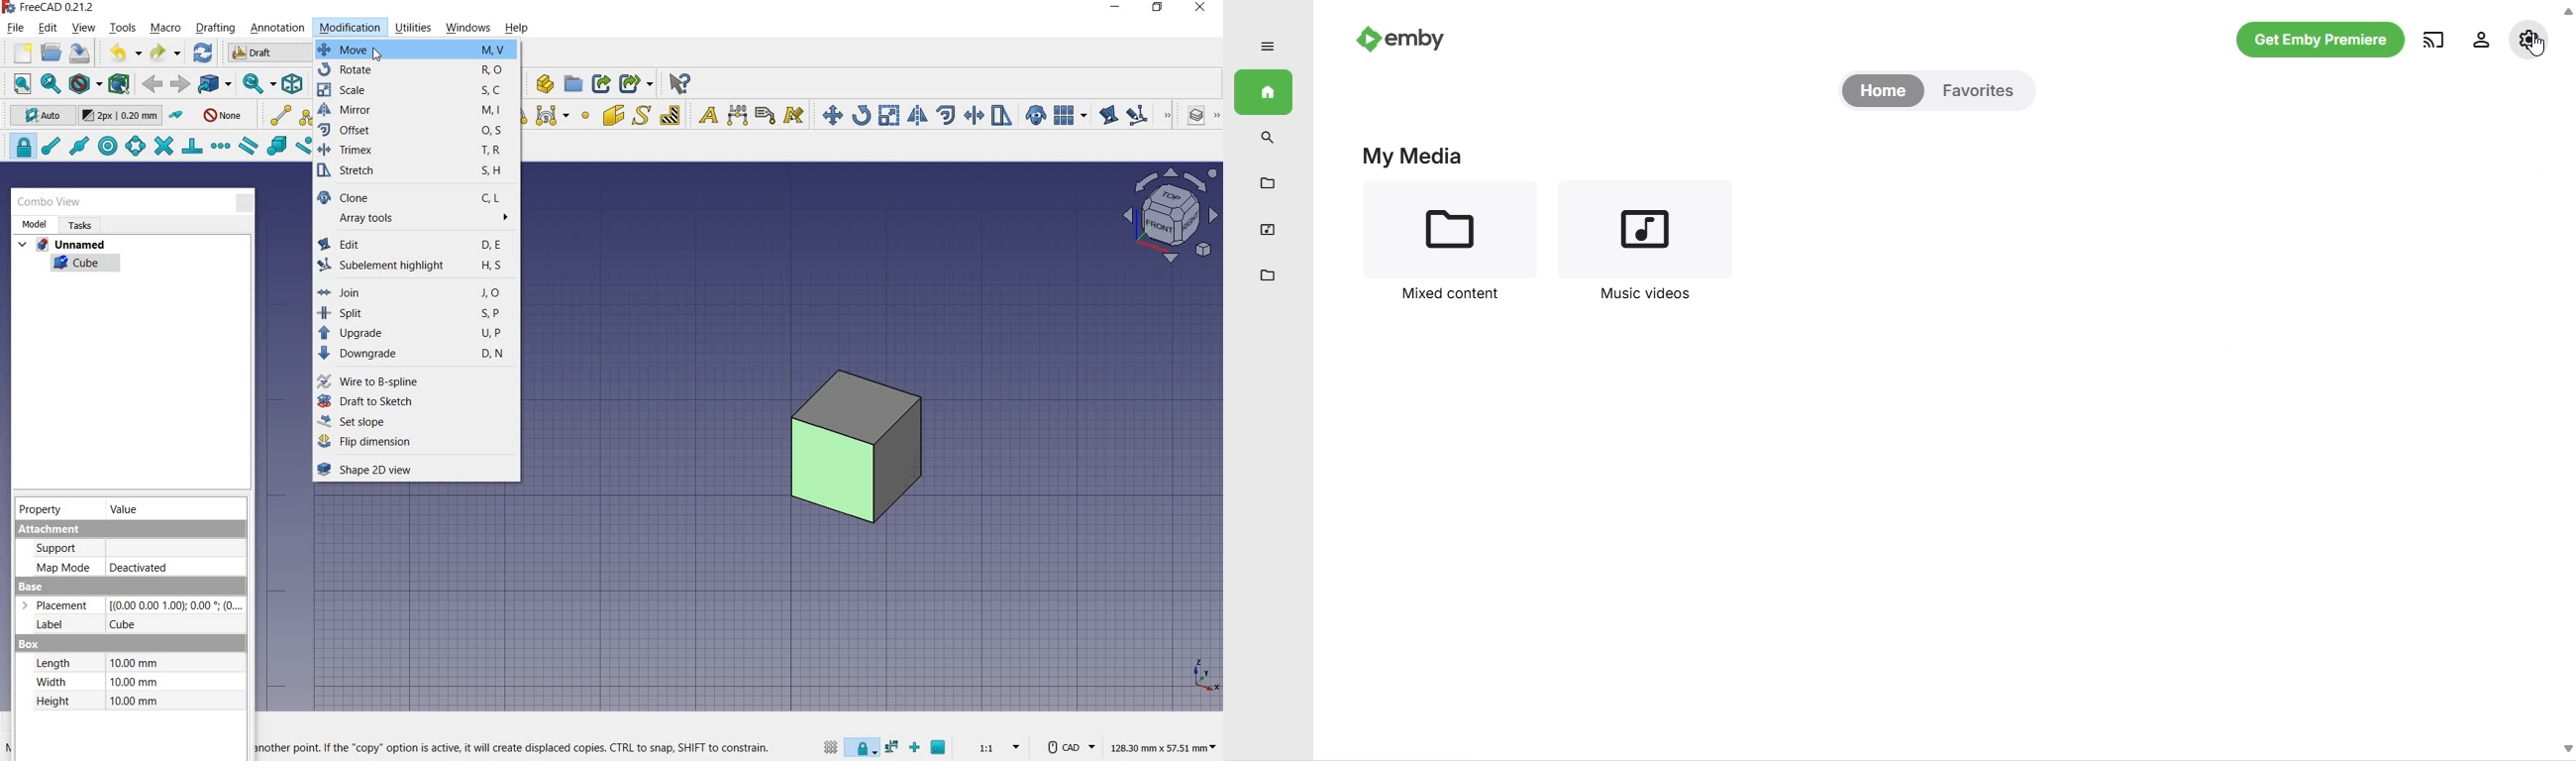 This screenshot has width=2576, height=784. What do you see at coordinates (350, 28) in the screenshot?
I see `modification` at bounding box center [350, 28].